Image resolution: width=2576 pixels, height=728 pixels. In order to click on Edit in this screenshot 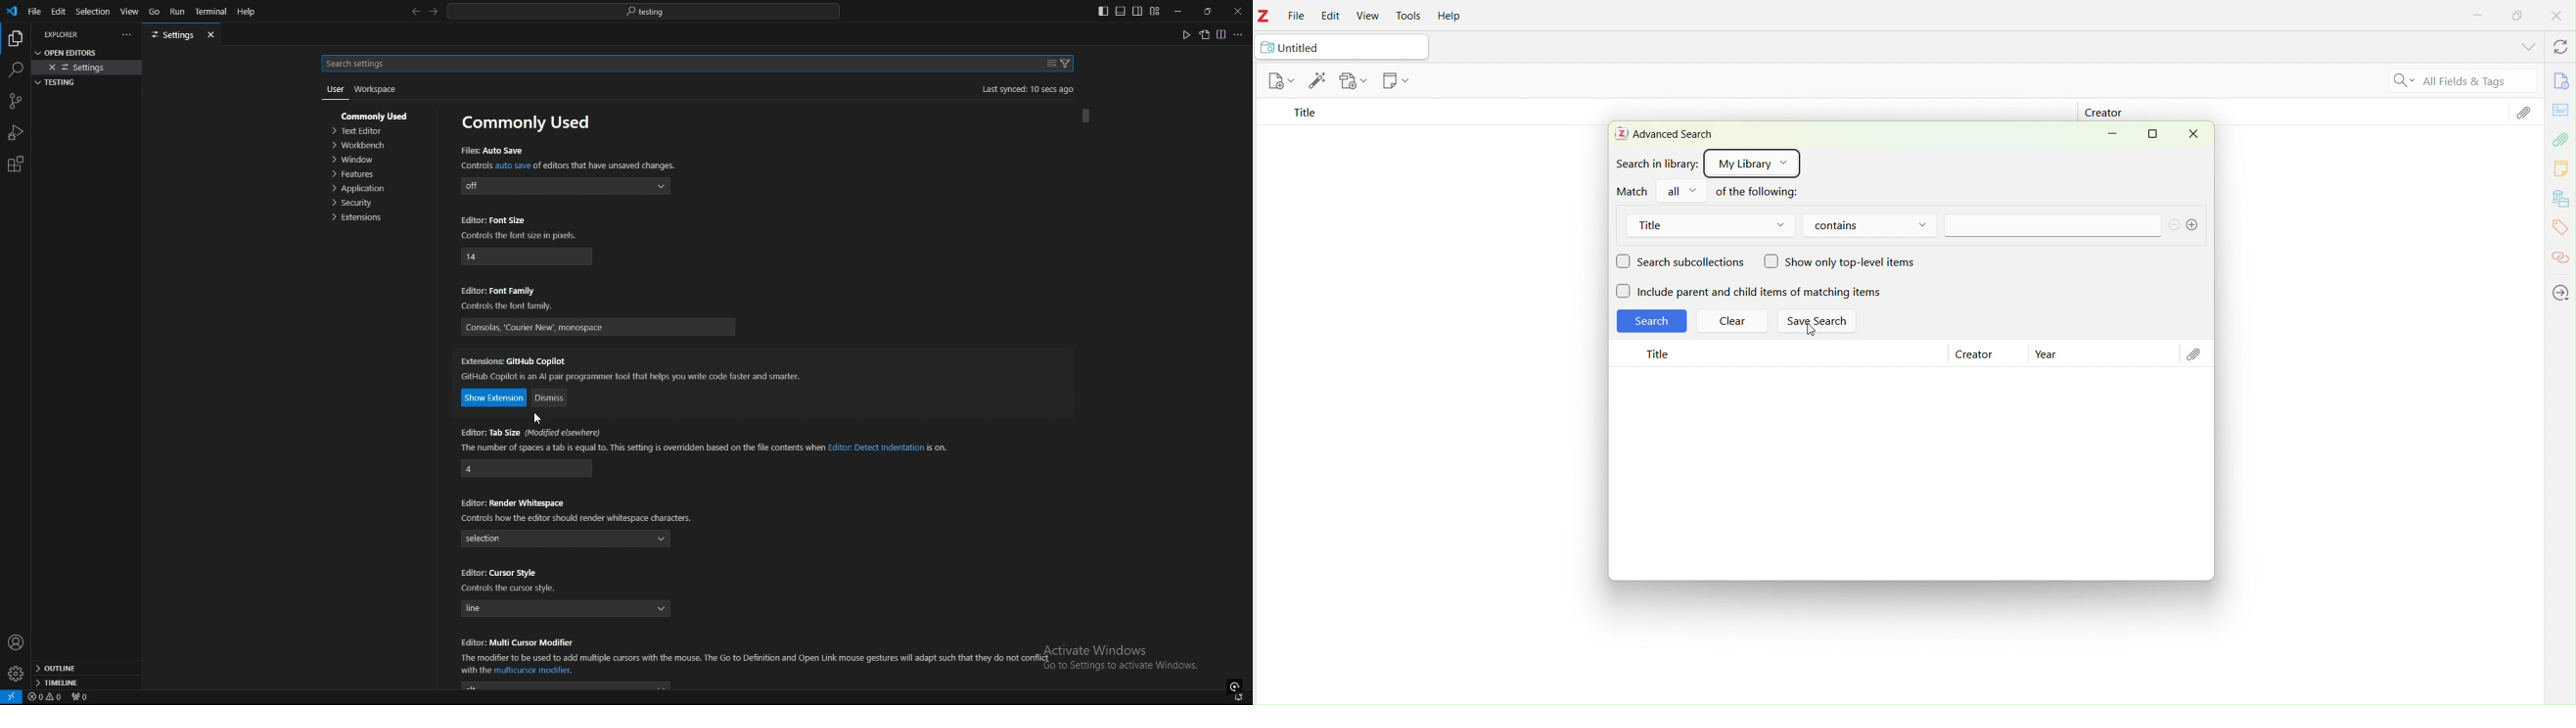, I will do `click(1333, 17)`.